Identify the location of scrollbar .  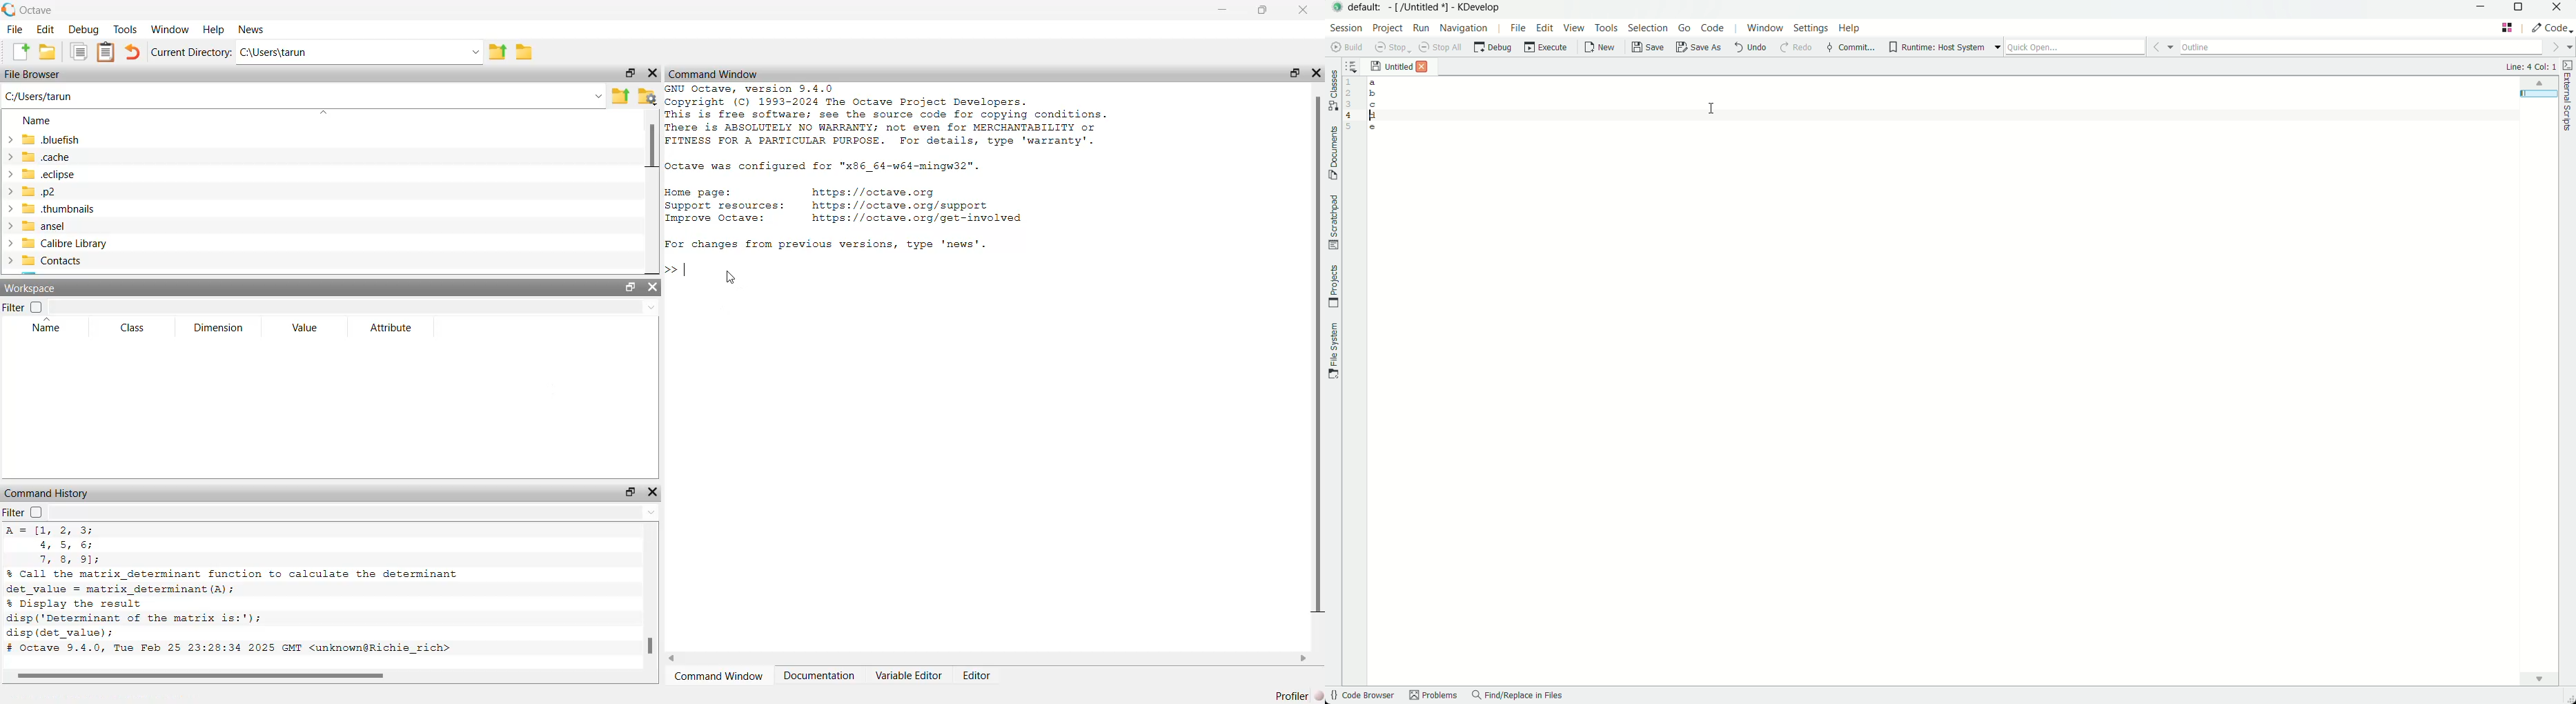
(649, 601).